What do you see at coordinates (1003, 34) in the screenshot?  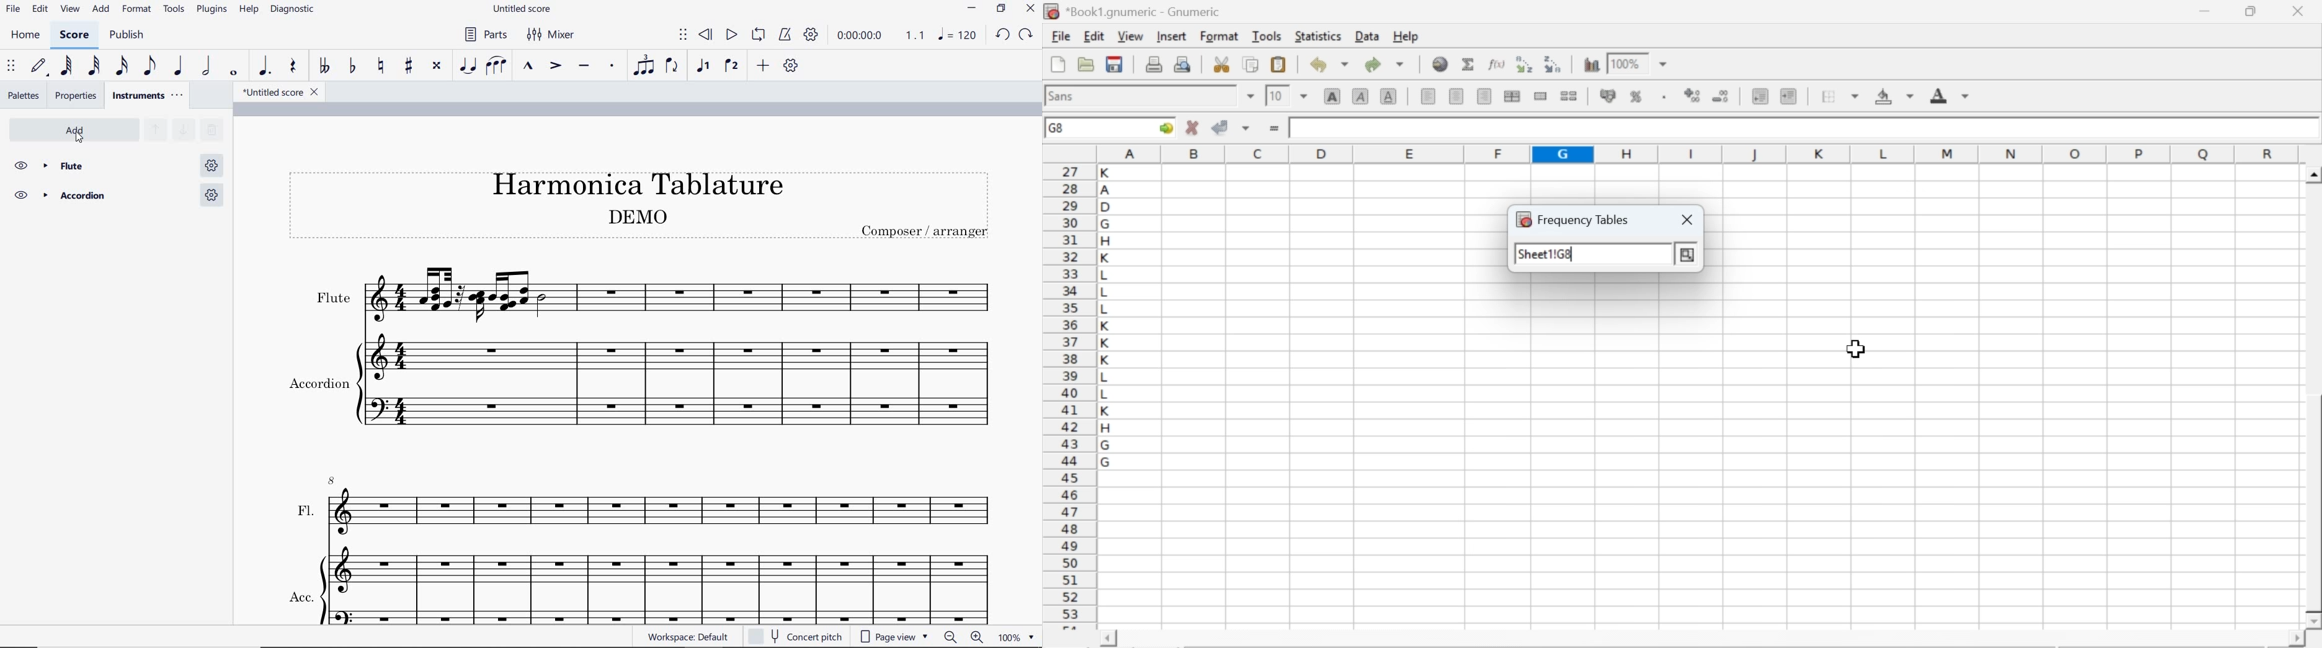 I see `UNDO` at bounding box center [1003, 34].